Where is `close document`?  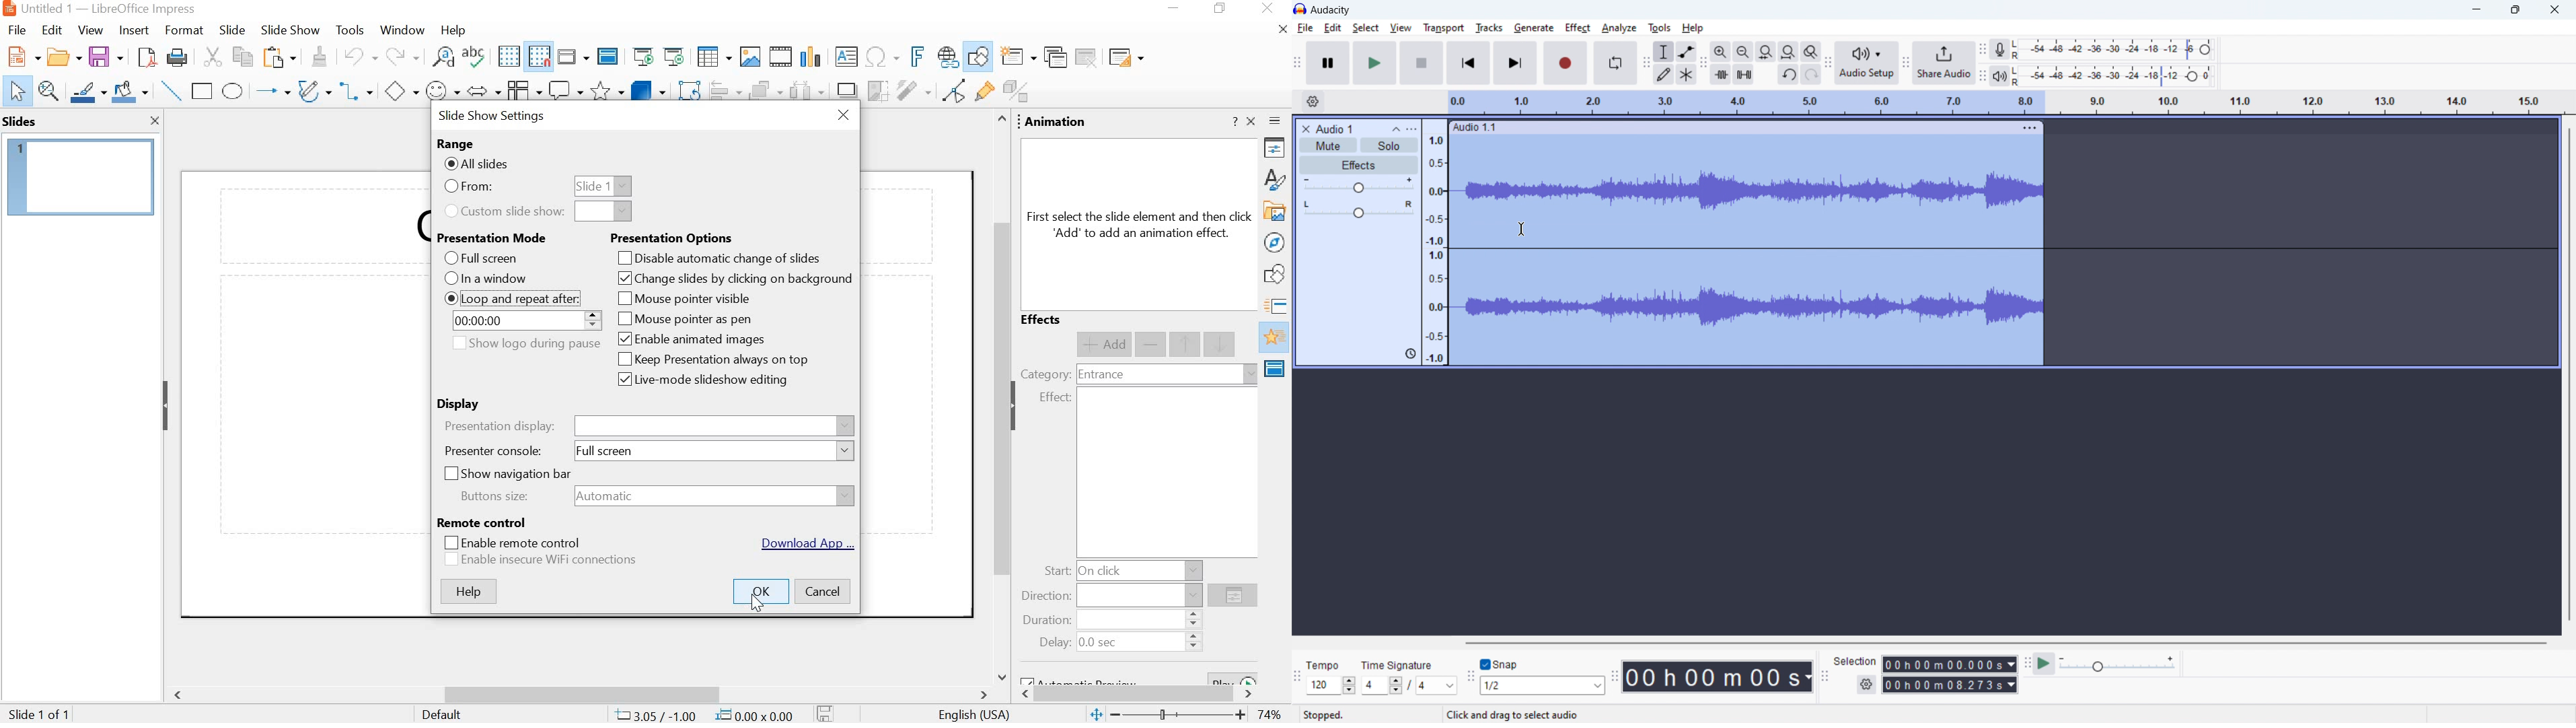 close document is located at coordinates (1284, 30).